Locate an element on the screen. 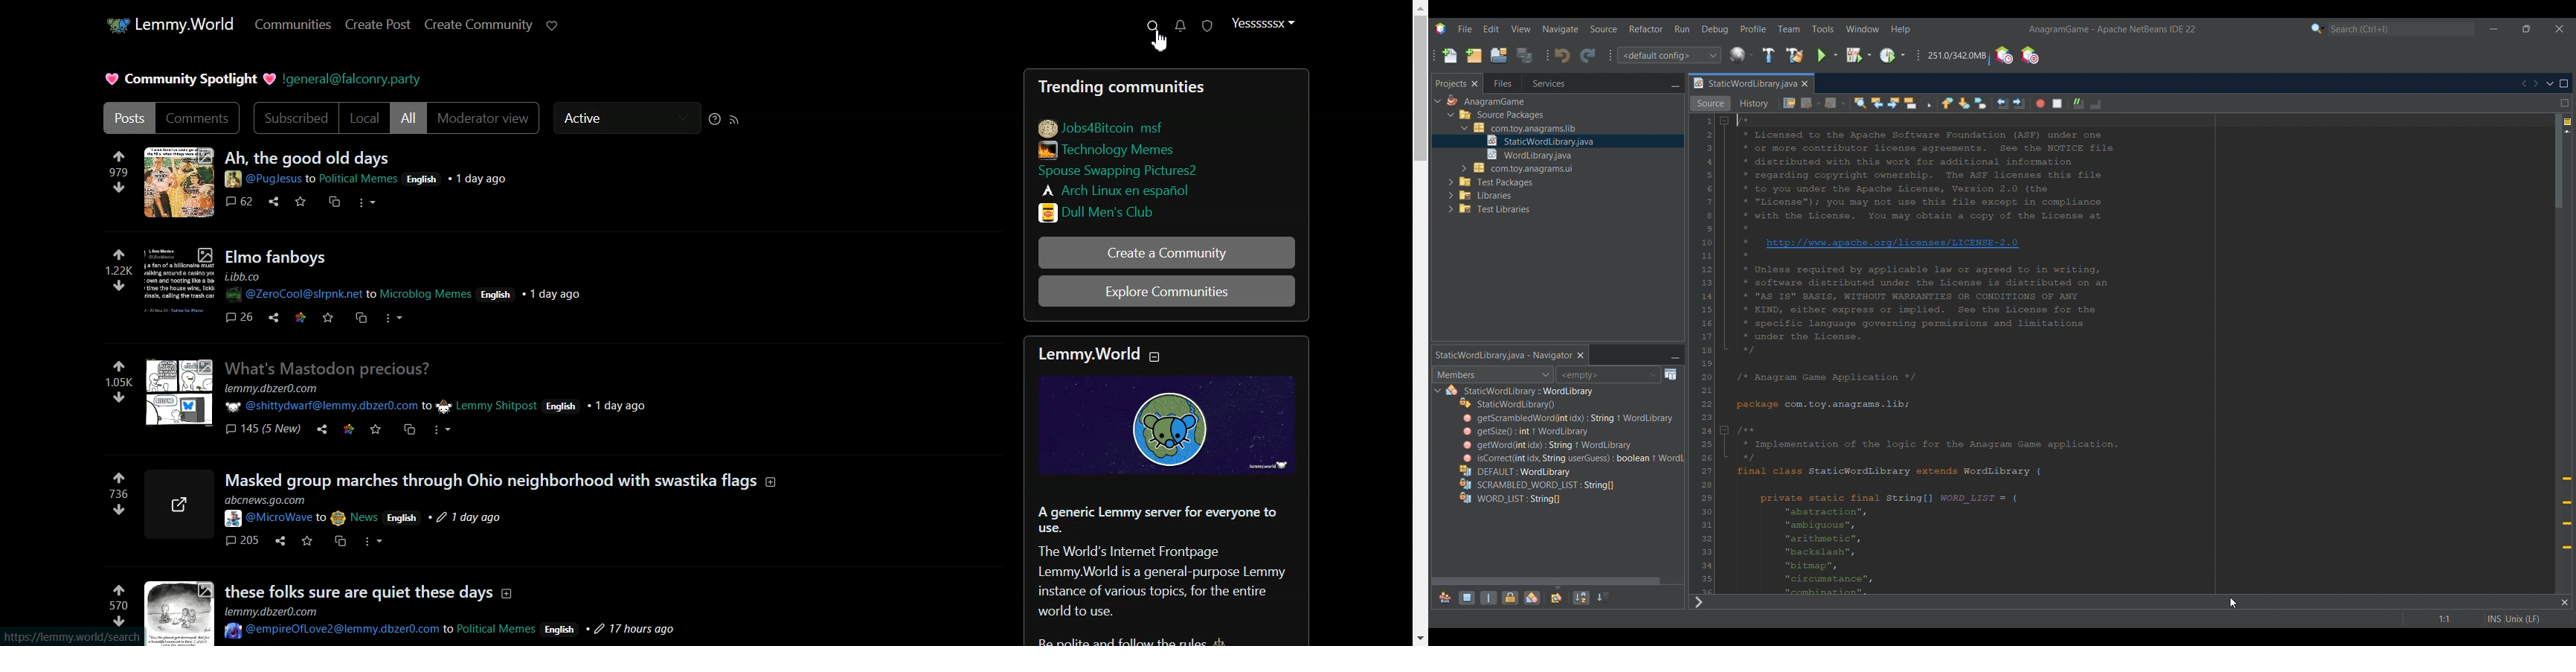 The width and height of the screenshot is (2576, 672). Drang to split window horizontally or vertically is located at coordinates (2565, 103).